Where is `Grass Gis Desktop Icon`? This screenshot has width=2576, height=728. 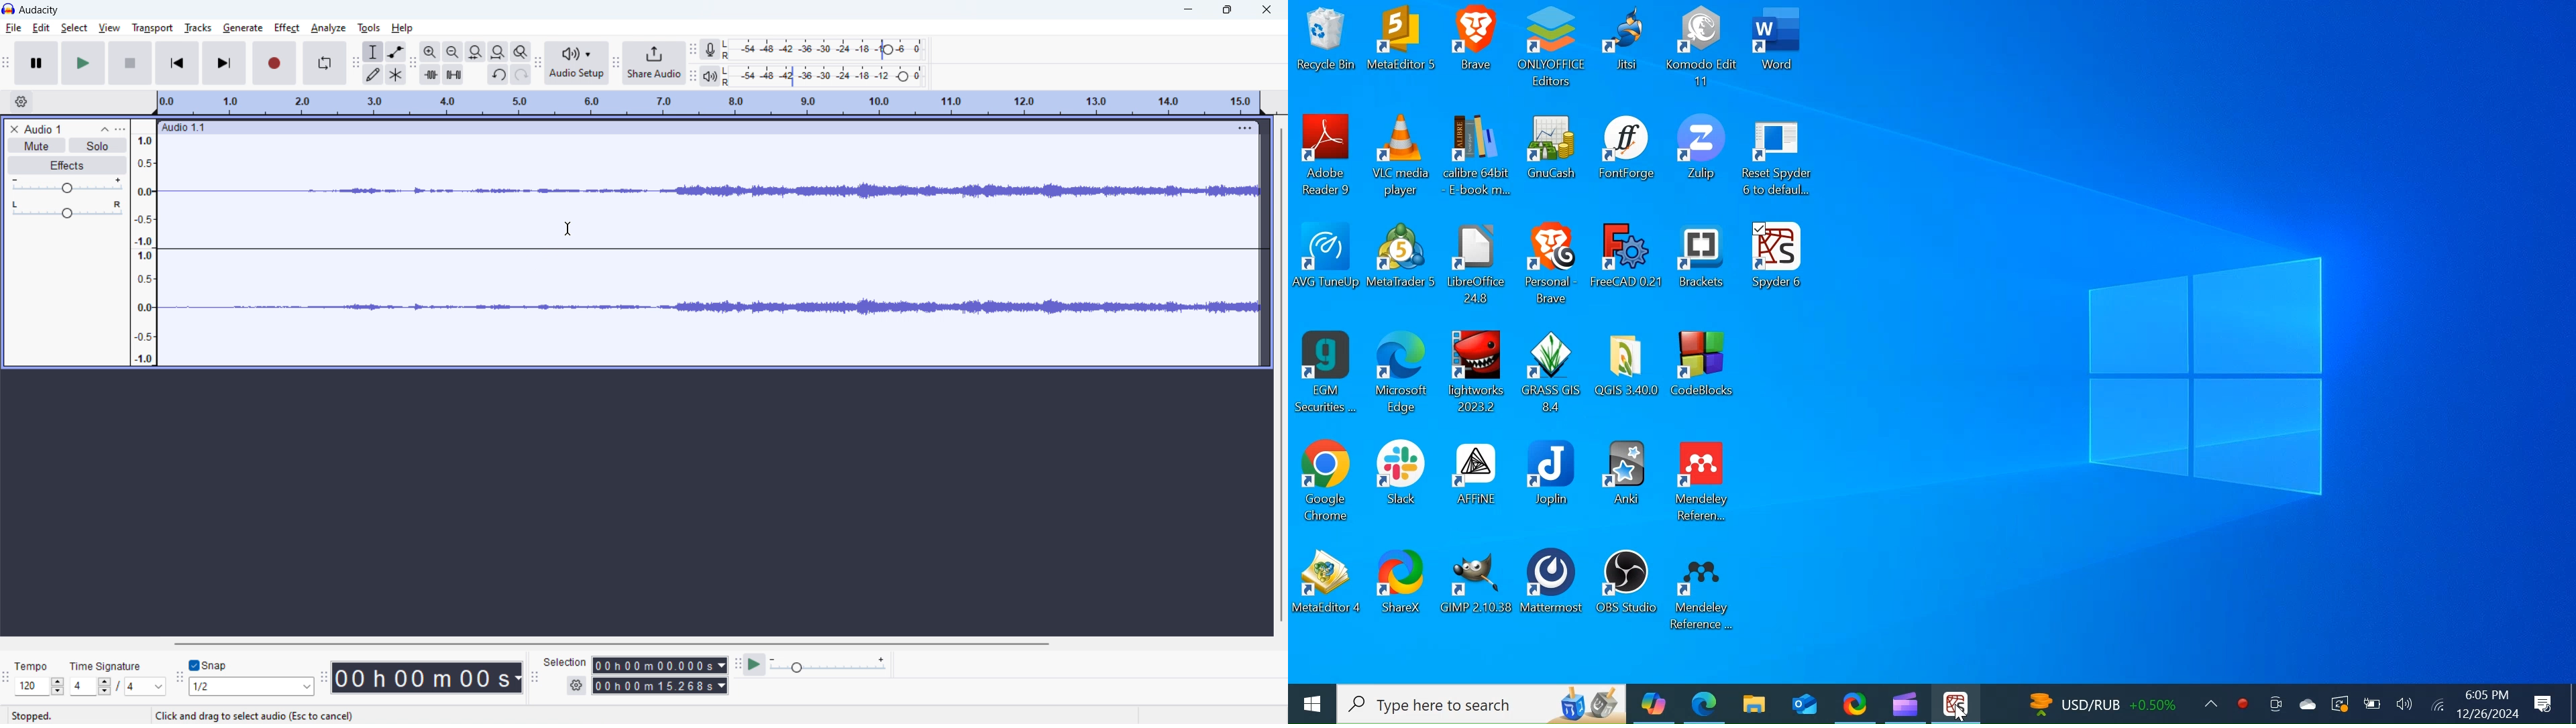 Grass Gis Desktop Icon is located at coordinates (1555, 377).